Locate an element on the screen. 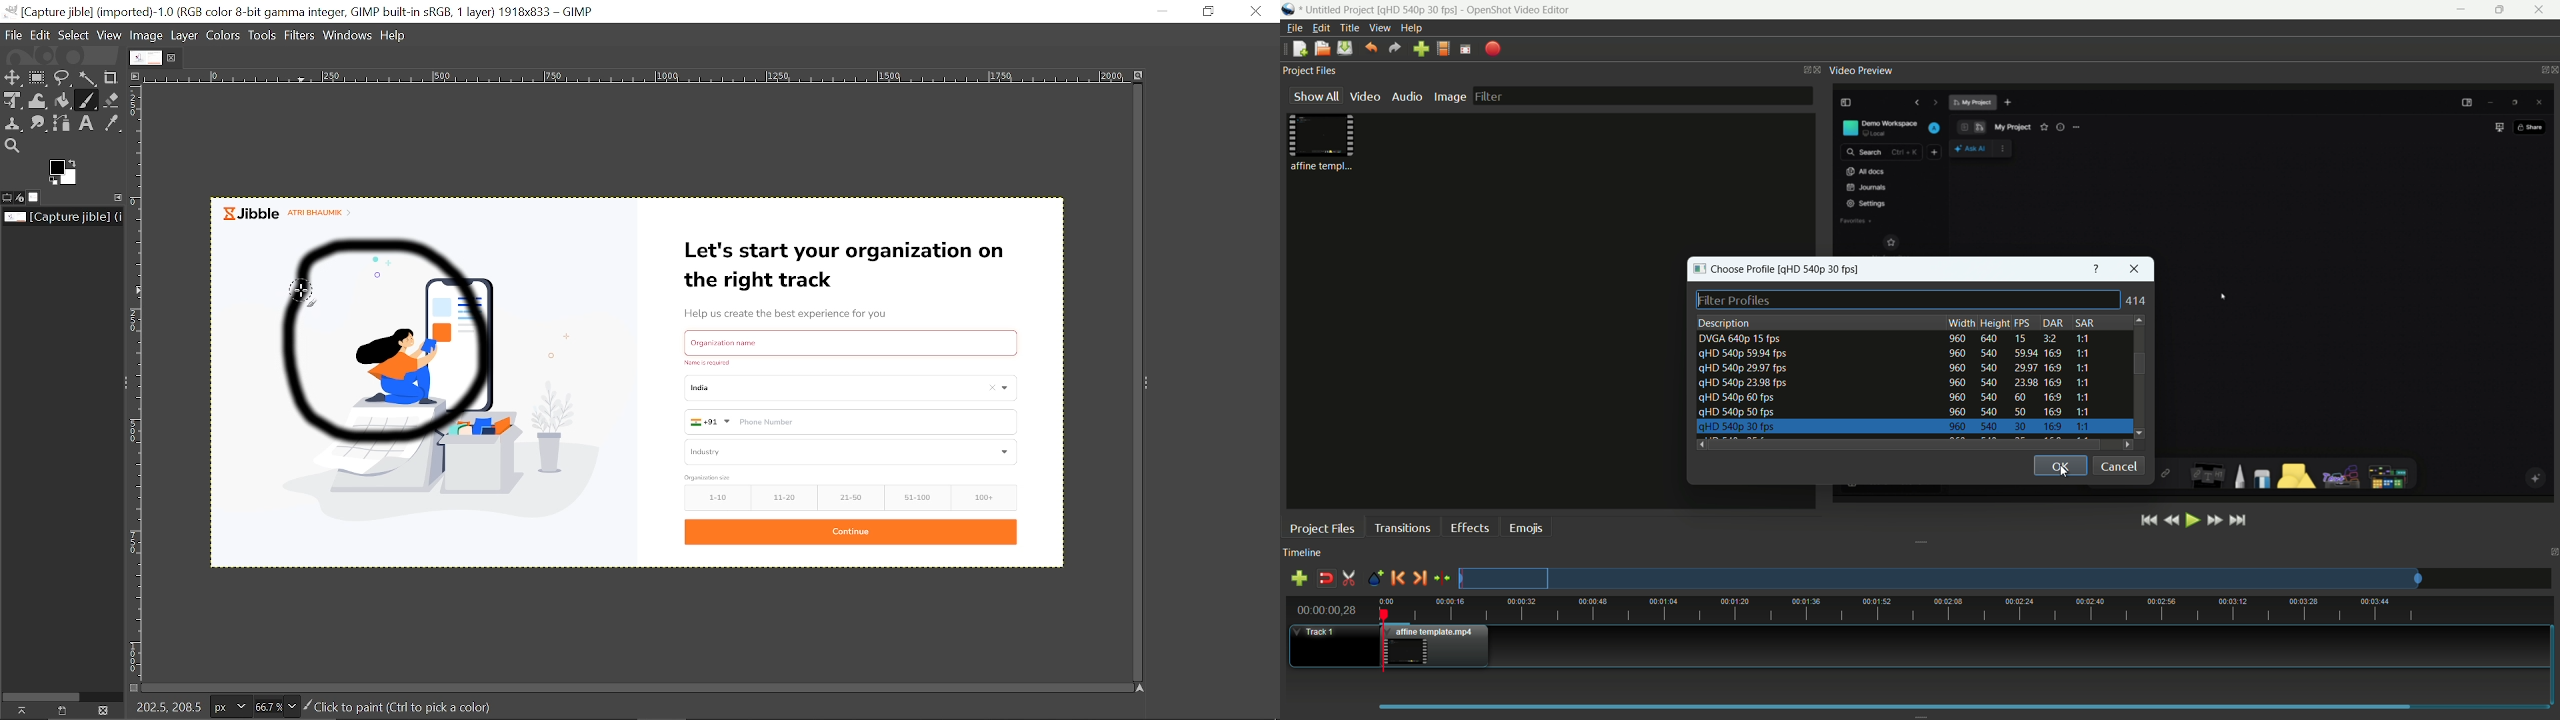 The image size is (2576, 728). get help is located at coordinates (2097, 267).